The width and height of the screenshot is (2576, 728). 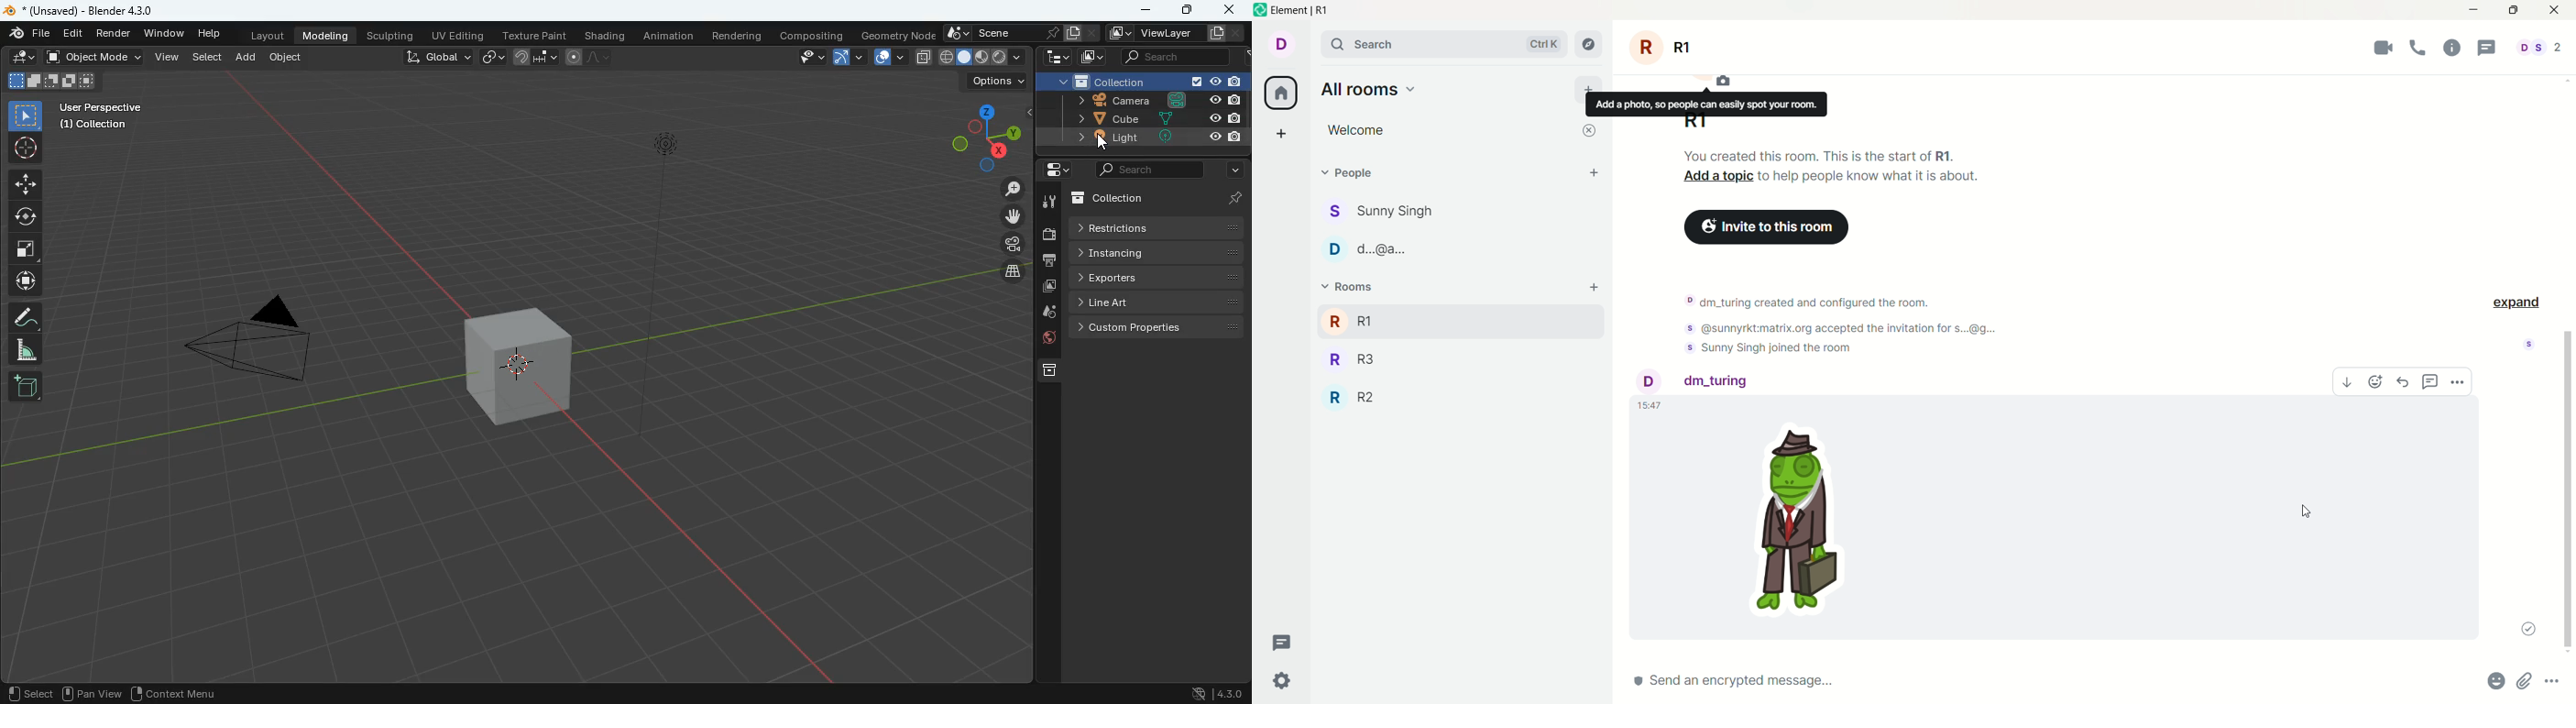 What do you see at coordinates (2016, 681) in the screenshot?
I see `send an encrypted message` at bounding box center [2016, 681].